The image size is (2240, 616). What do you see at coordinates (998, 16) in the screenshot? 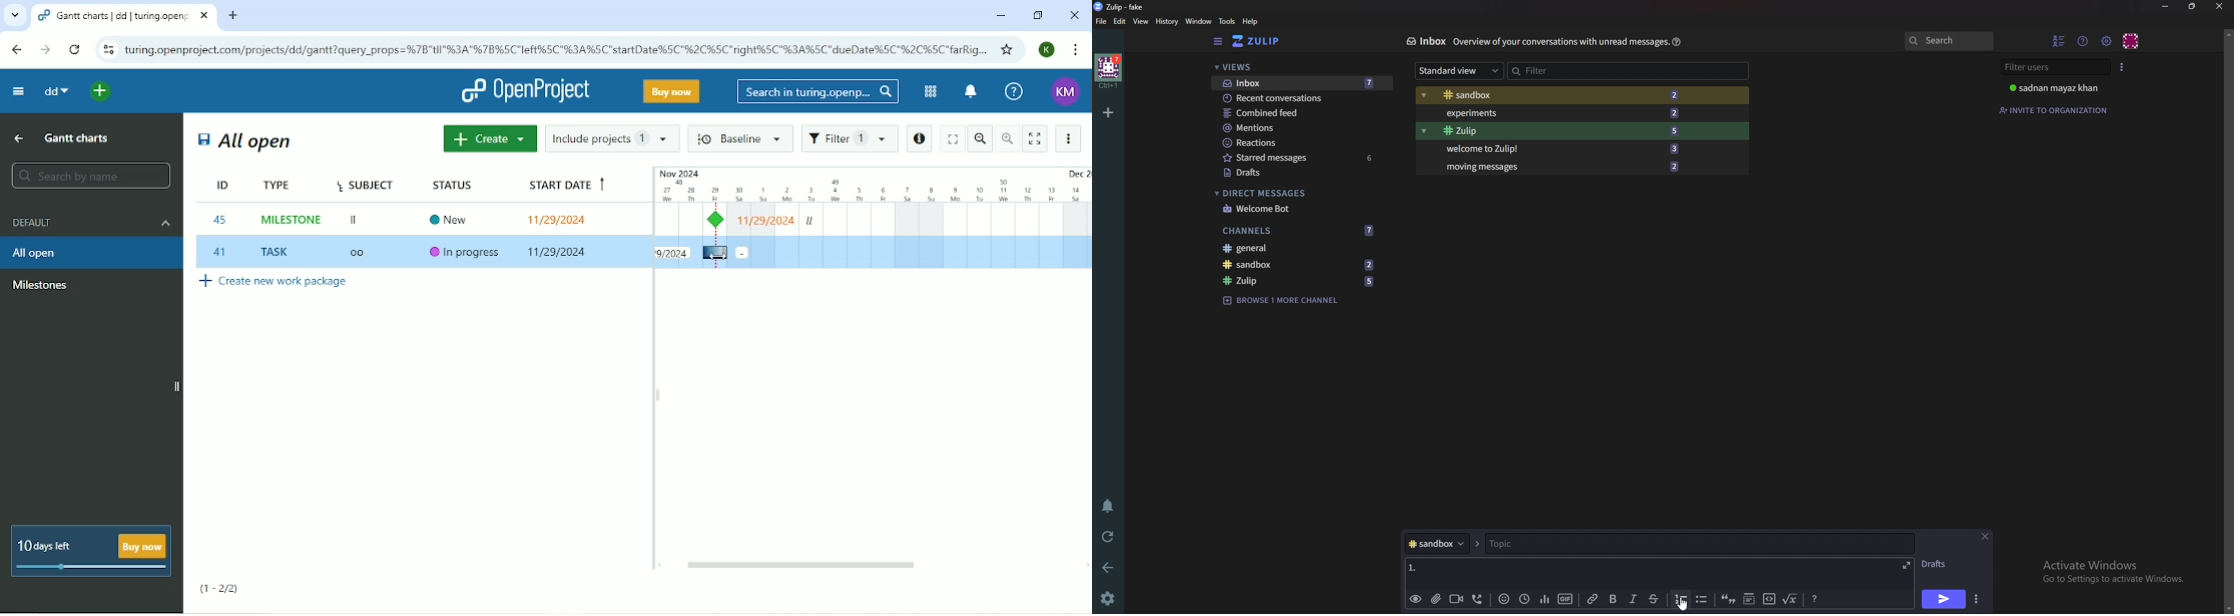
I see `Minimize` at bounding box center [998, 16].